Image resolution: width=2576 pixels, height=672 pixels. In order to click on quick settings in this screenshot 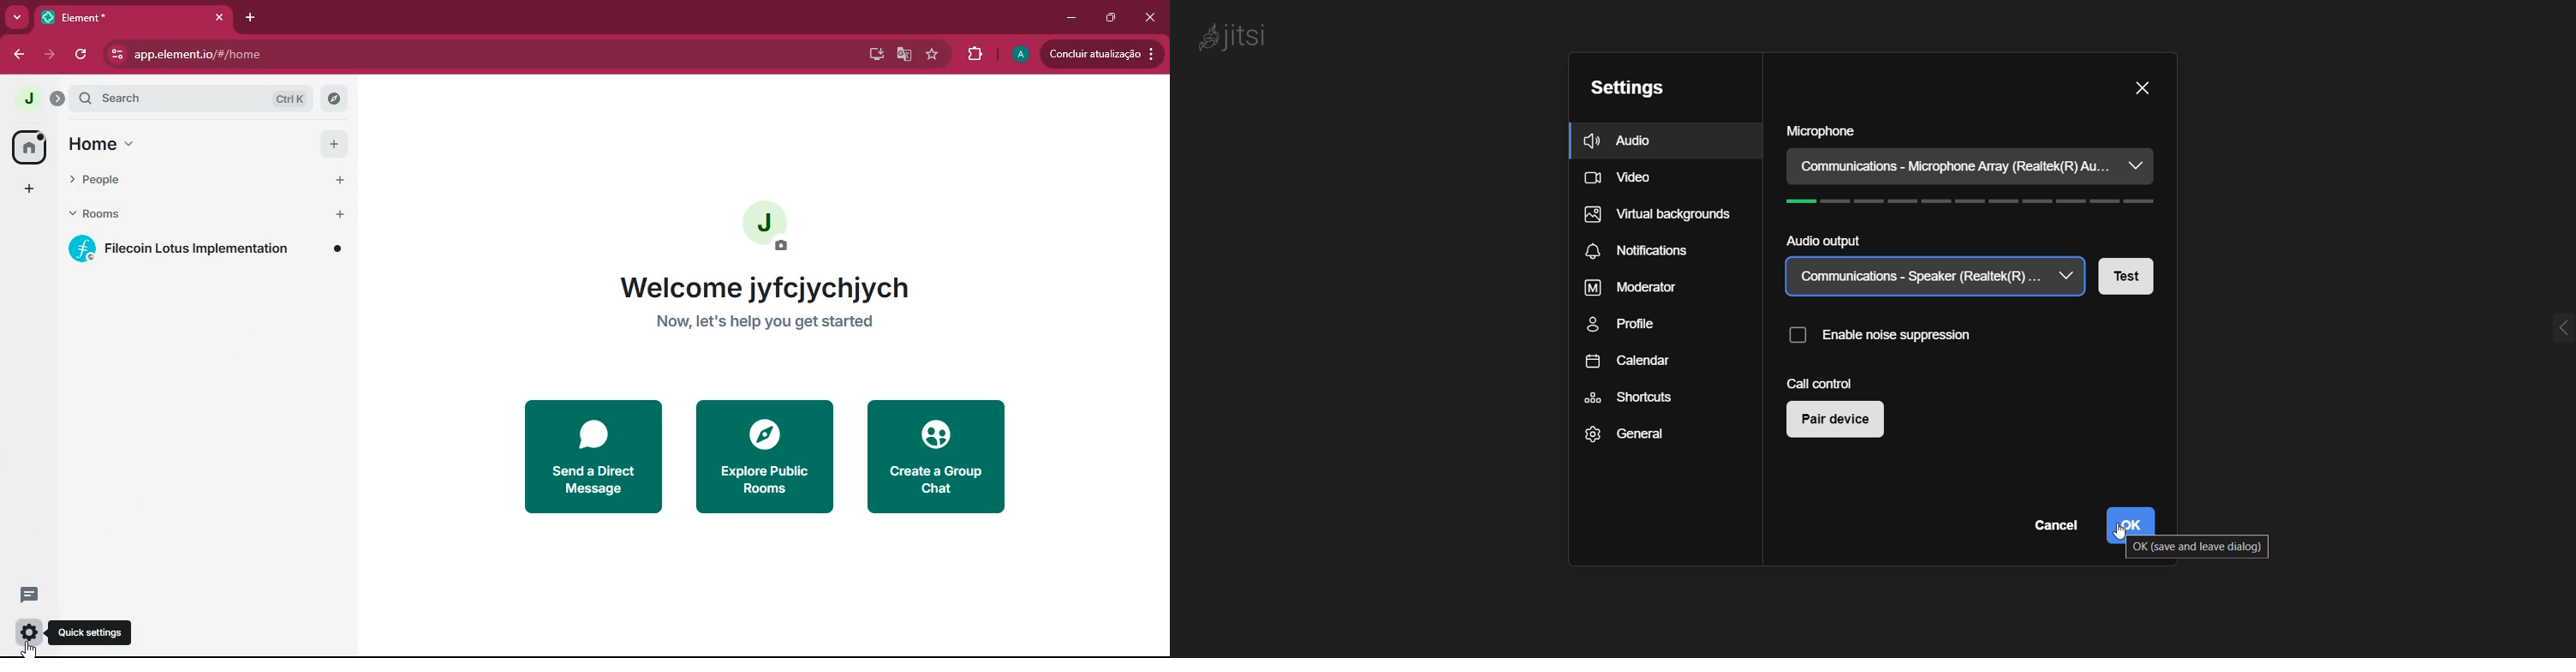, I will do `click(29, 631)`.